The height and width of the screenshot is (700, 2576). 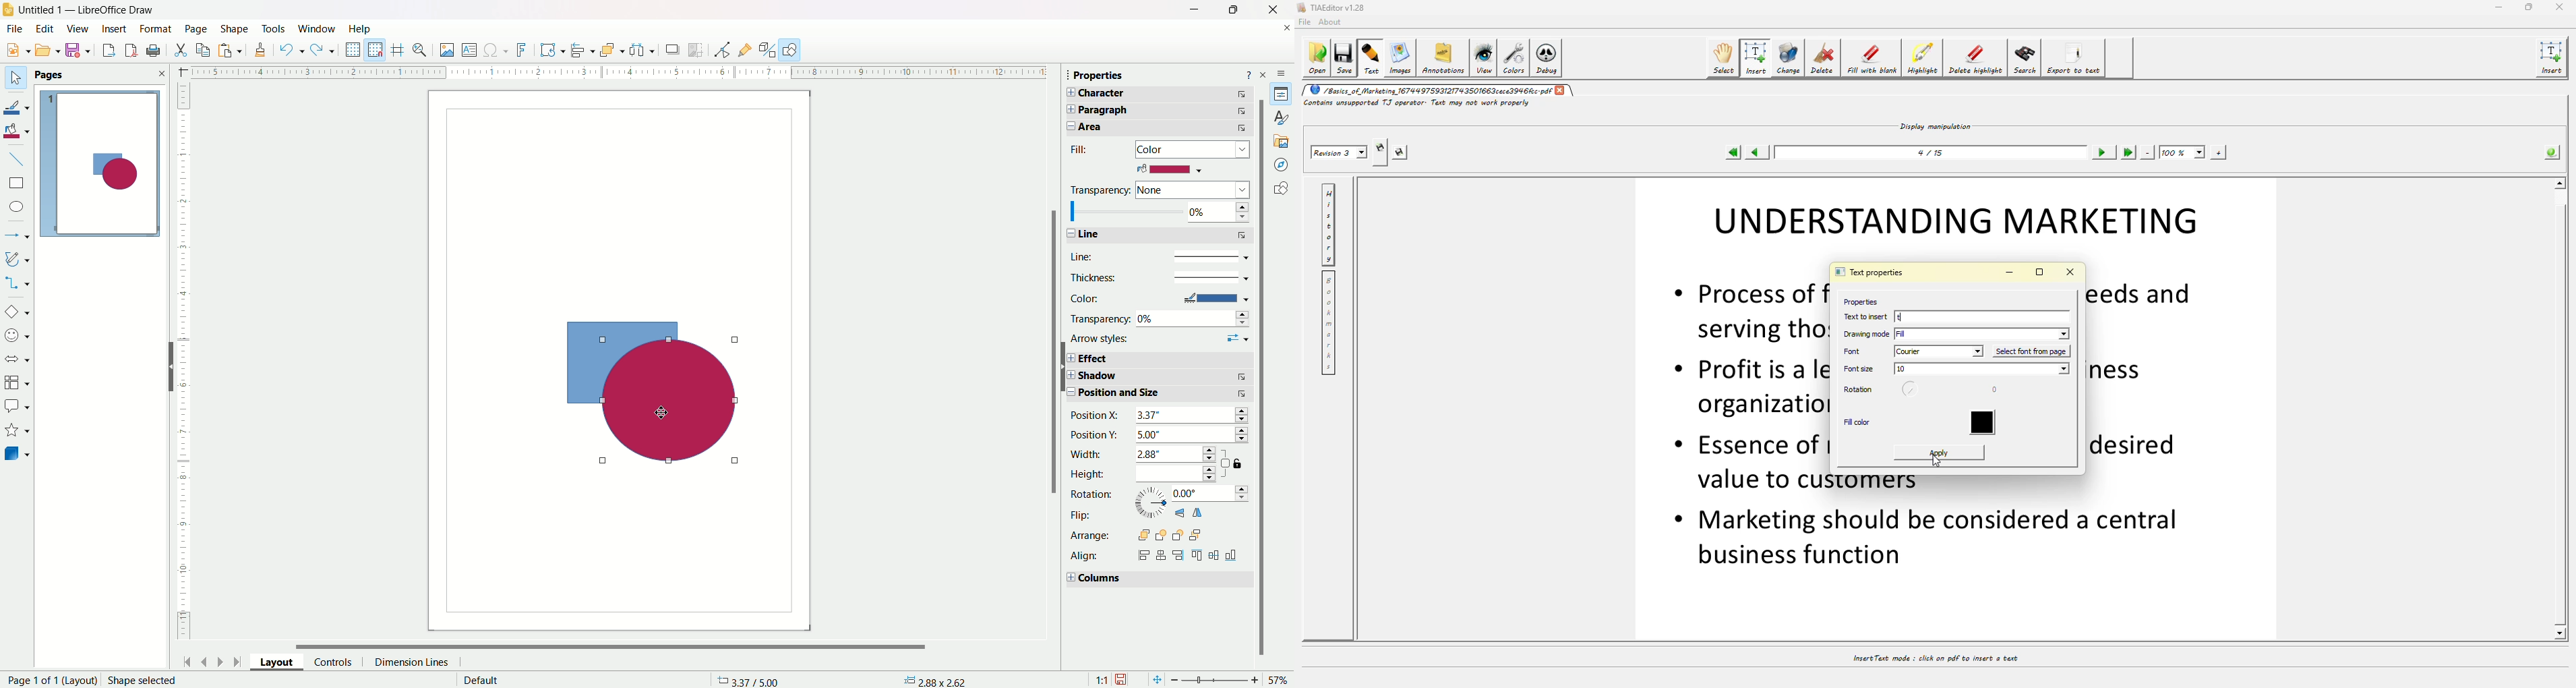 I want to click on line, so click(x=1158, y=235).